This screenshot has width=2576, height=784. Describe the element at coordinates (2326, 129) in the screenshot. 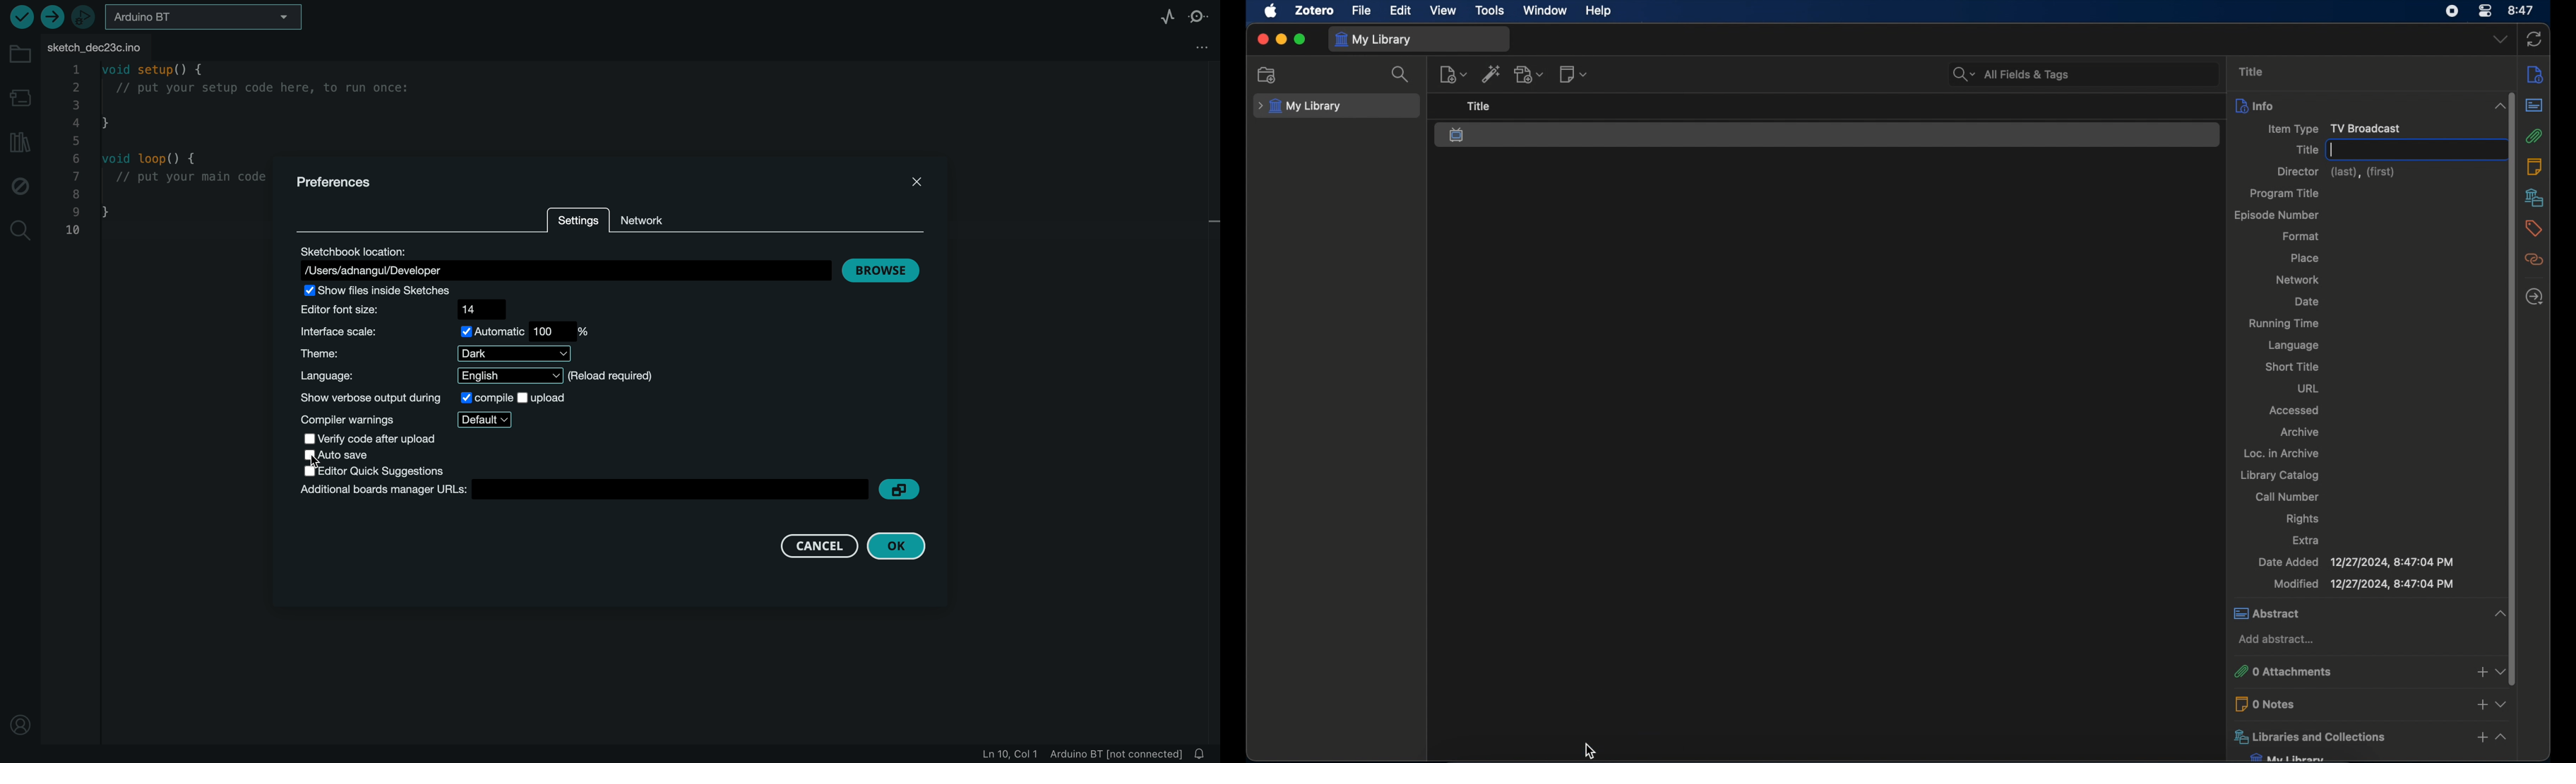

I see `item type` at that location.